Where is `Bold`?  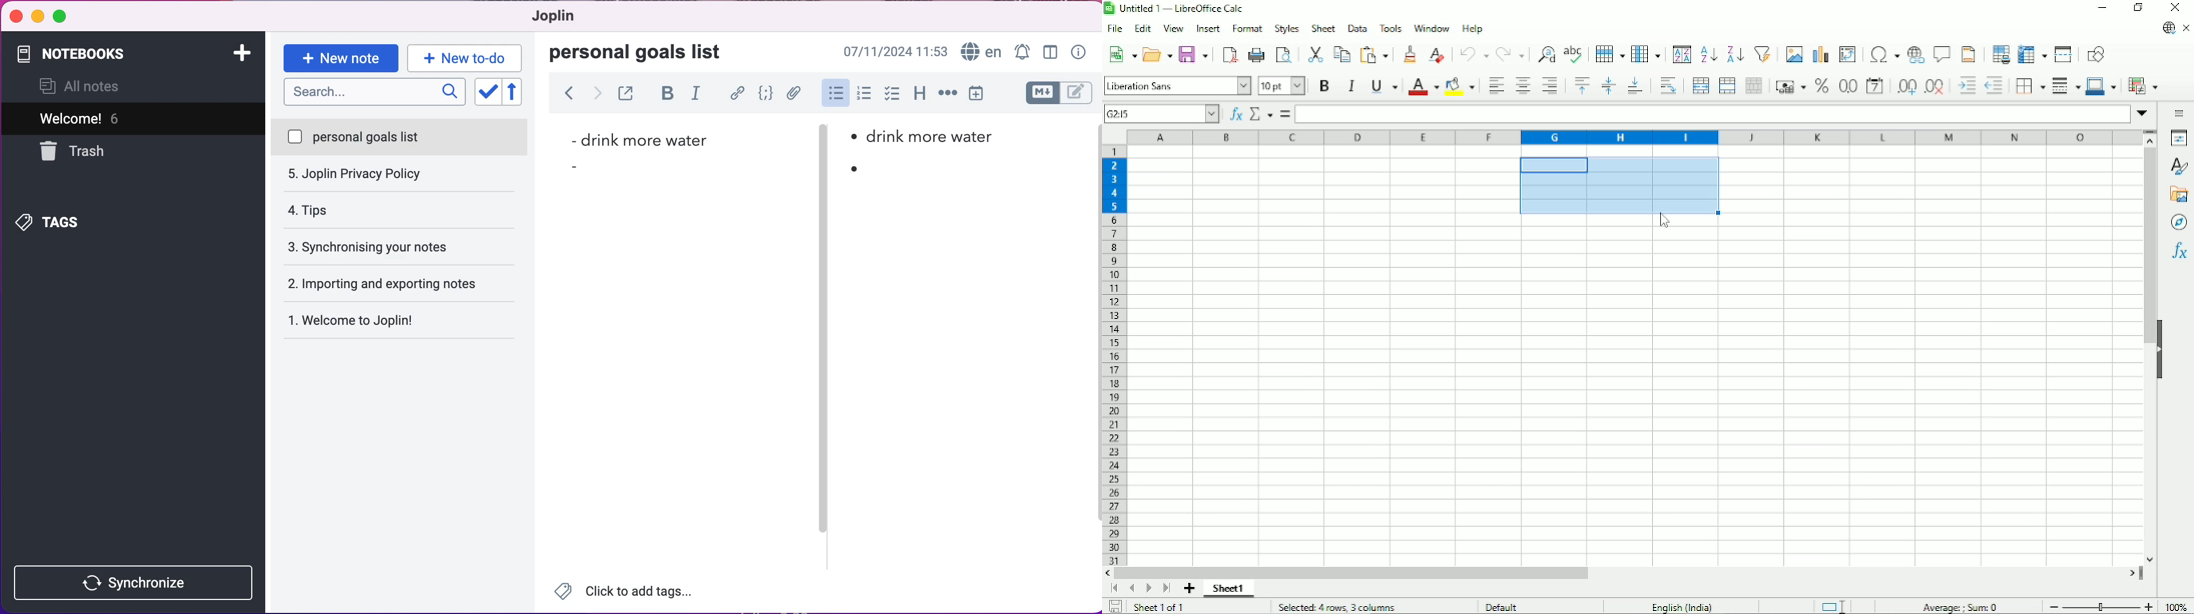
Bold is located at coordinates (1323, 87).